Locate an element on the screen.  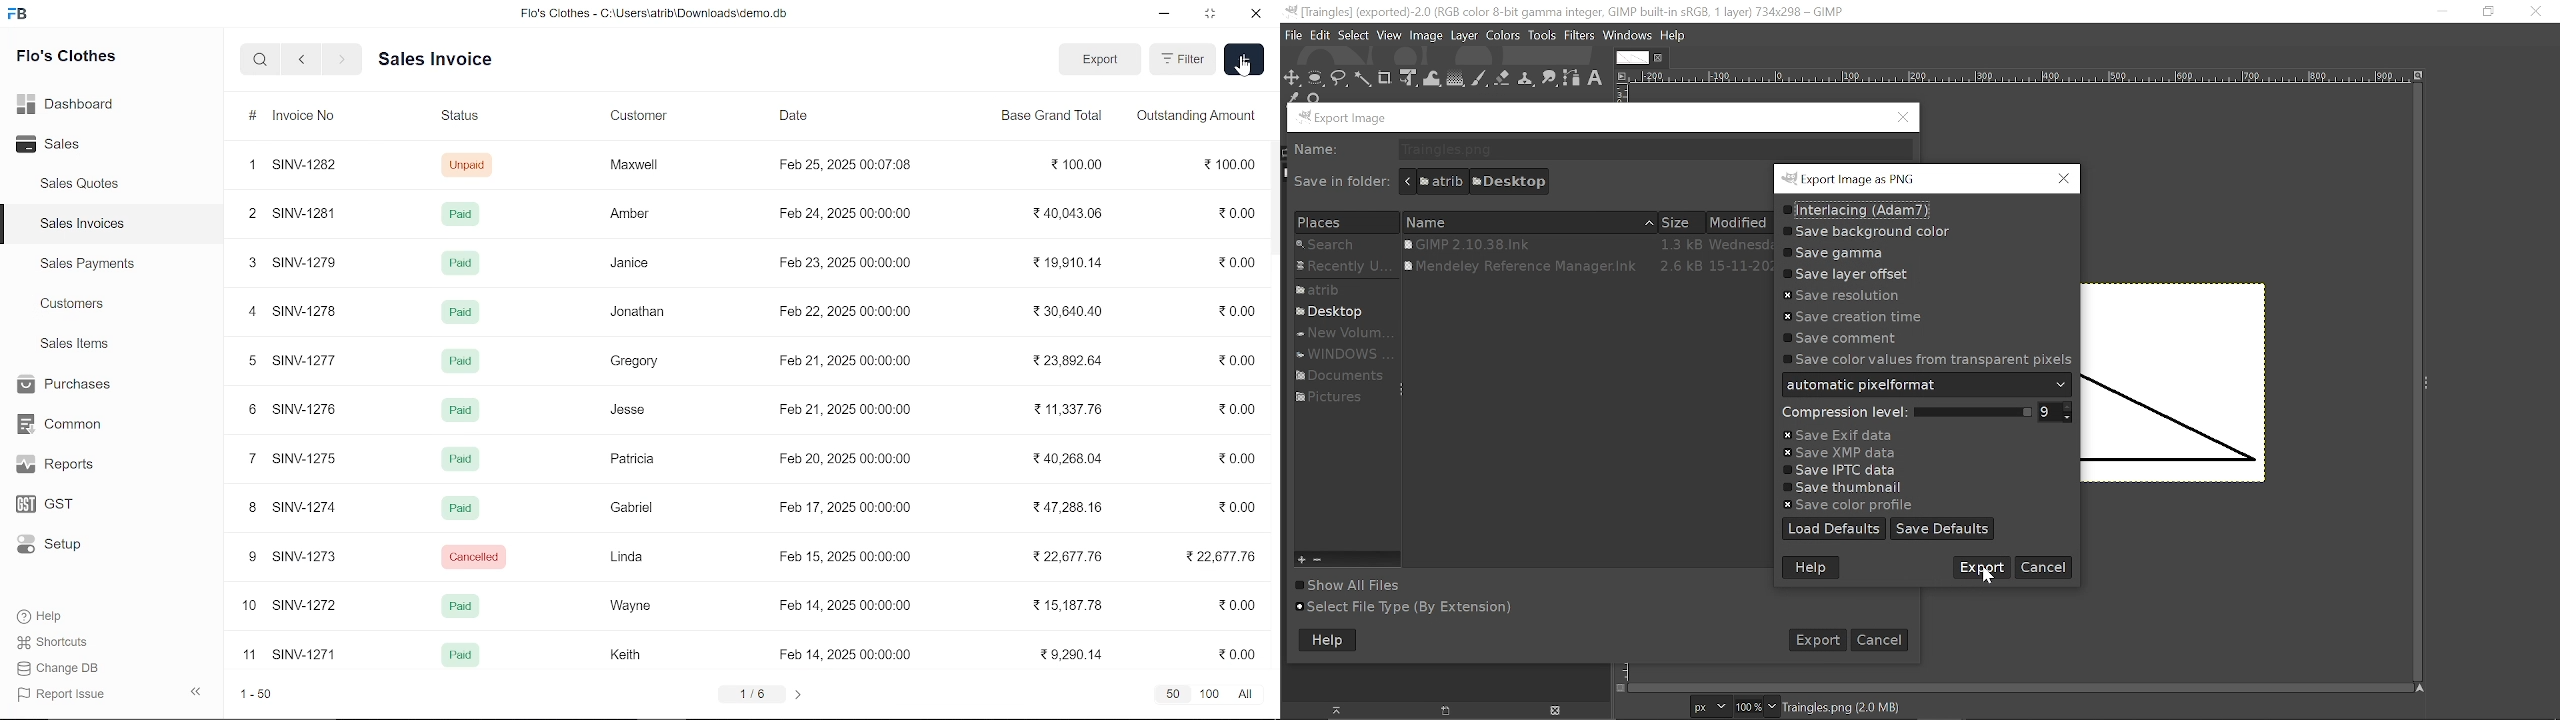
filter is located at coordinates (1184, 60).